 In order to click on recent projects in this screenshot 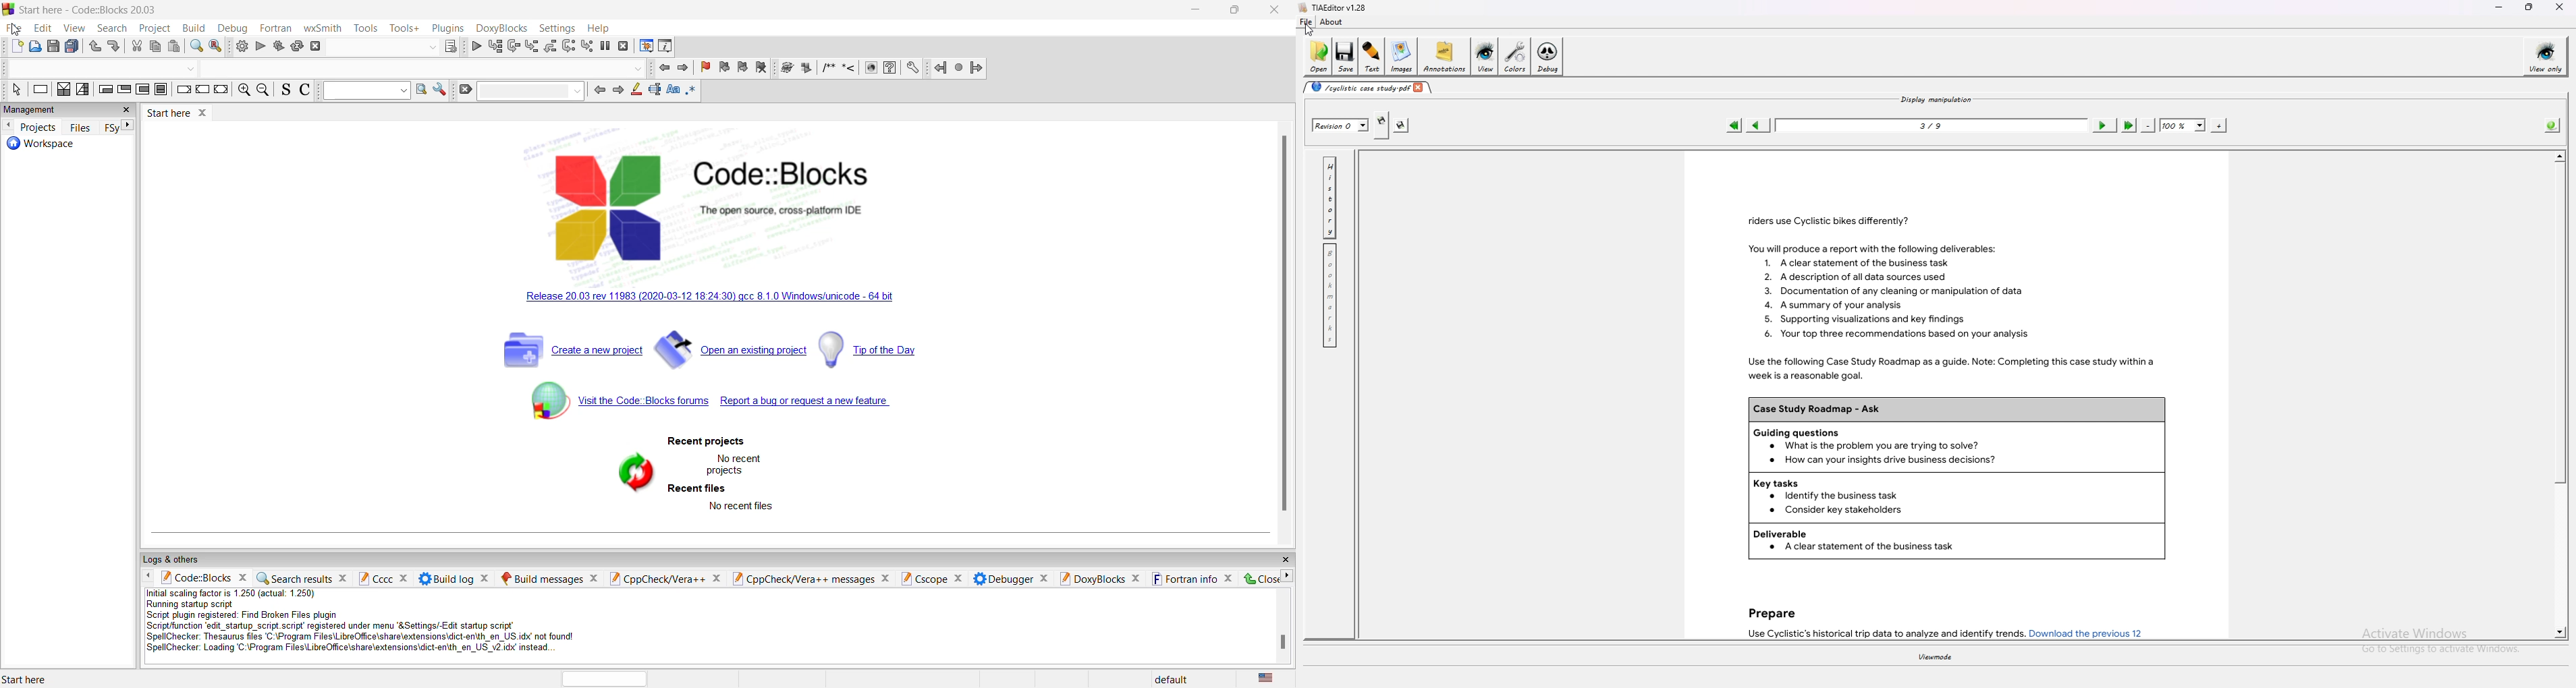, I will do `click(706, 442)`.